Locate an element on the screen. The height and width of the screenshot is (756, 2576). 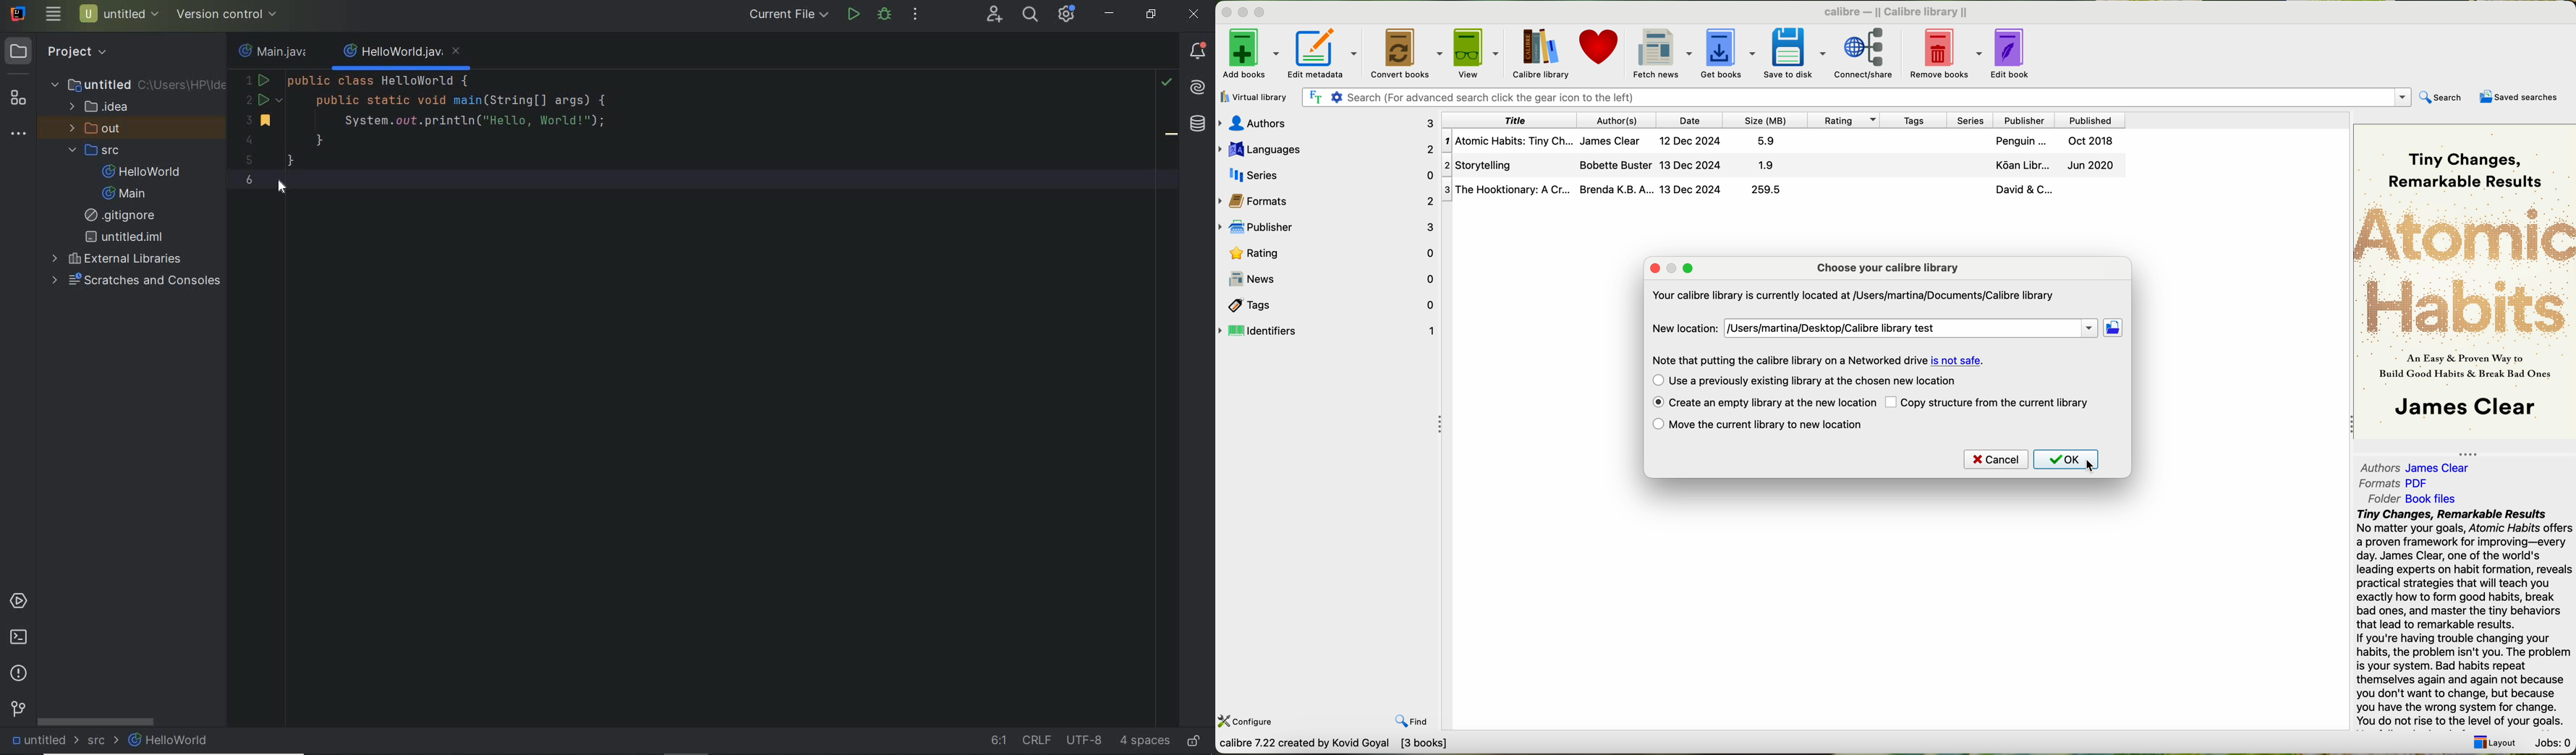
services is located at coordinates (18, 602).